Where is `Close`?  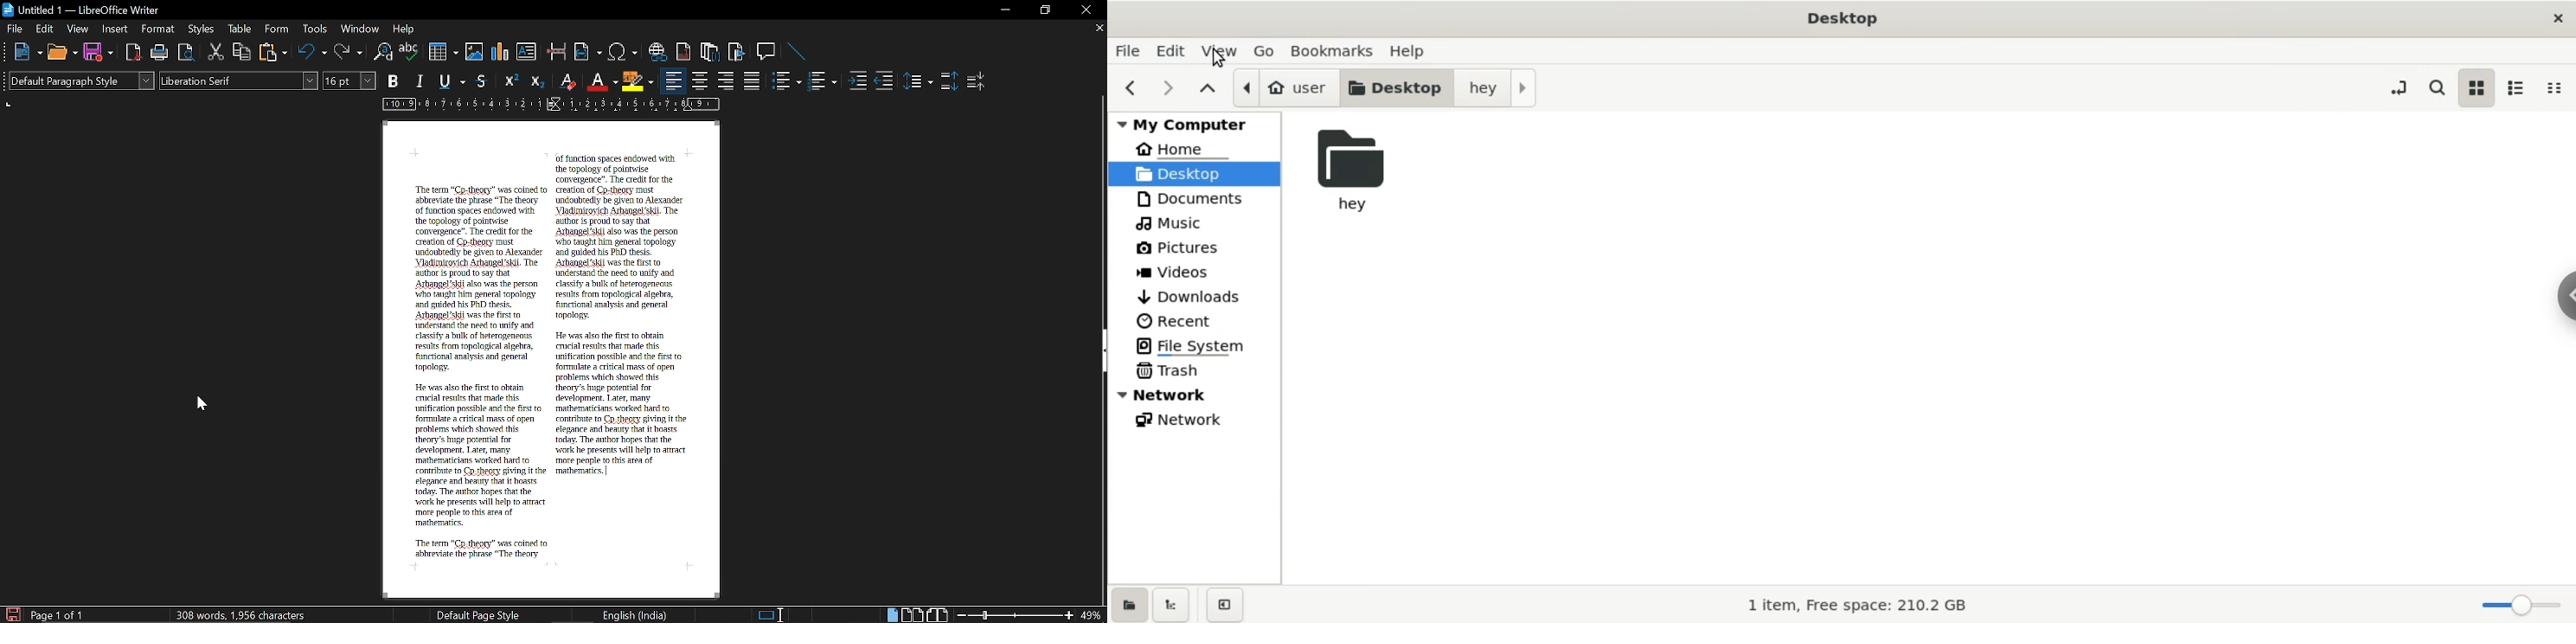 Close is located at coordinates (1087, 11).